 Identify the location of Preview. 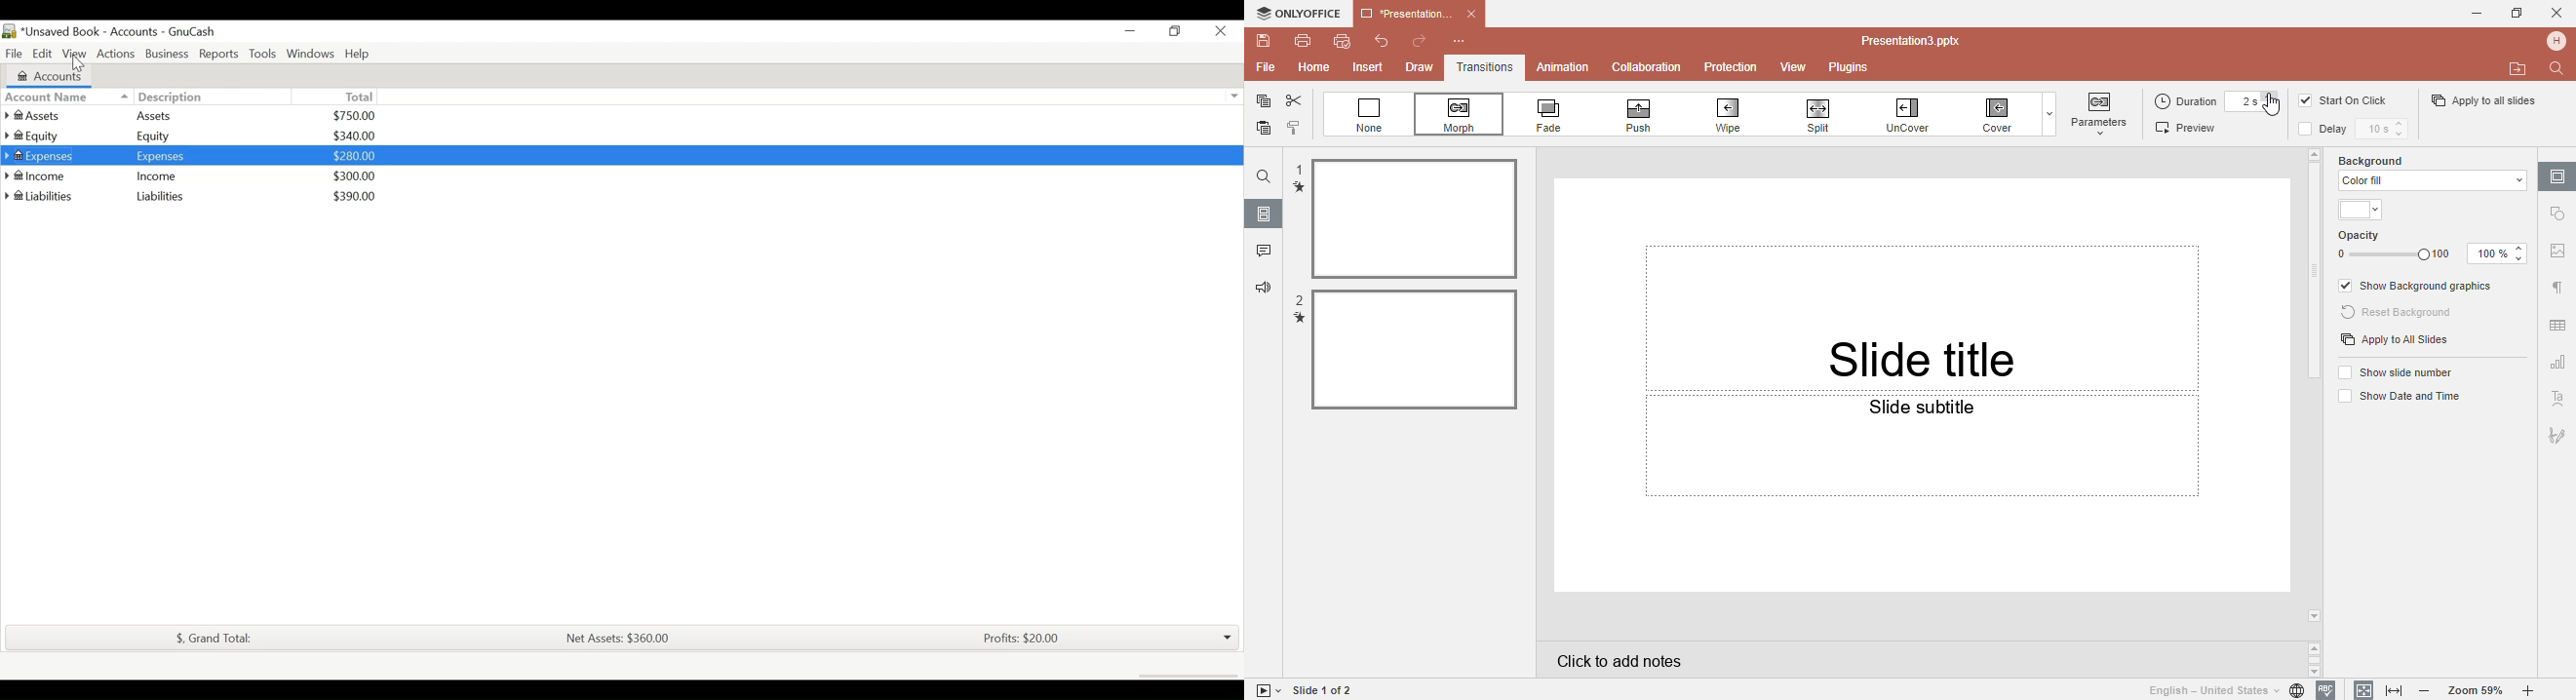
(2191, 128).